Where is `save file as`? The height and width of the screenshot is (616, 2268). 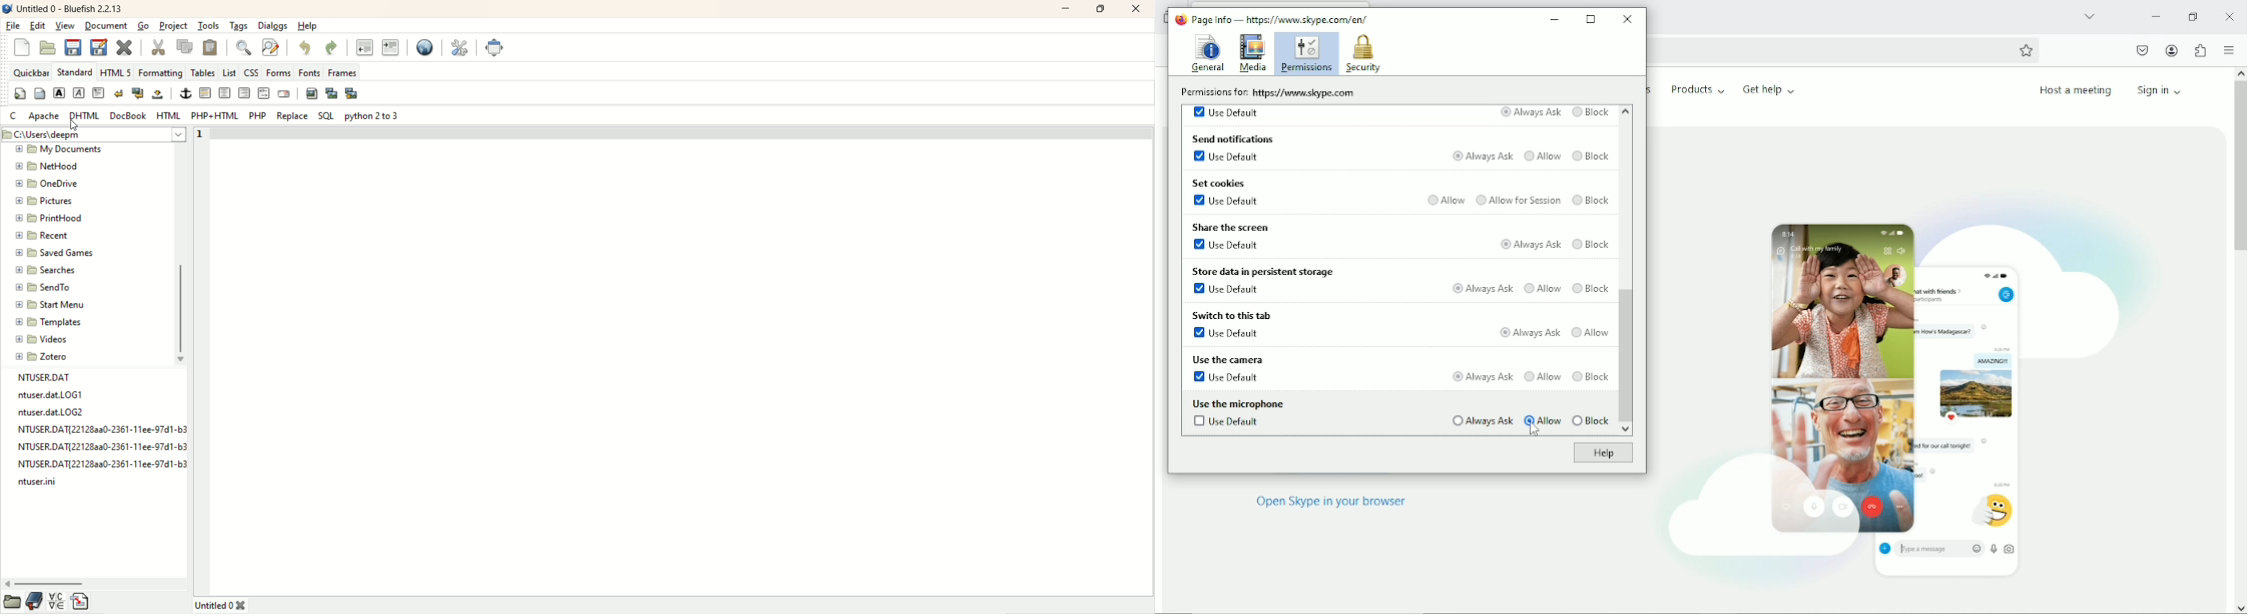
save file as is located at coordinates (98, 46).